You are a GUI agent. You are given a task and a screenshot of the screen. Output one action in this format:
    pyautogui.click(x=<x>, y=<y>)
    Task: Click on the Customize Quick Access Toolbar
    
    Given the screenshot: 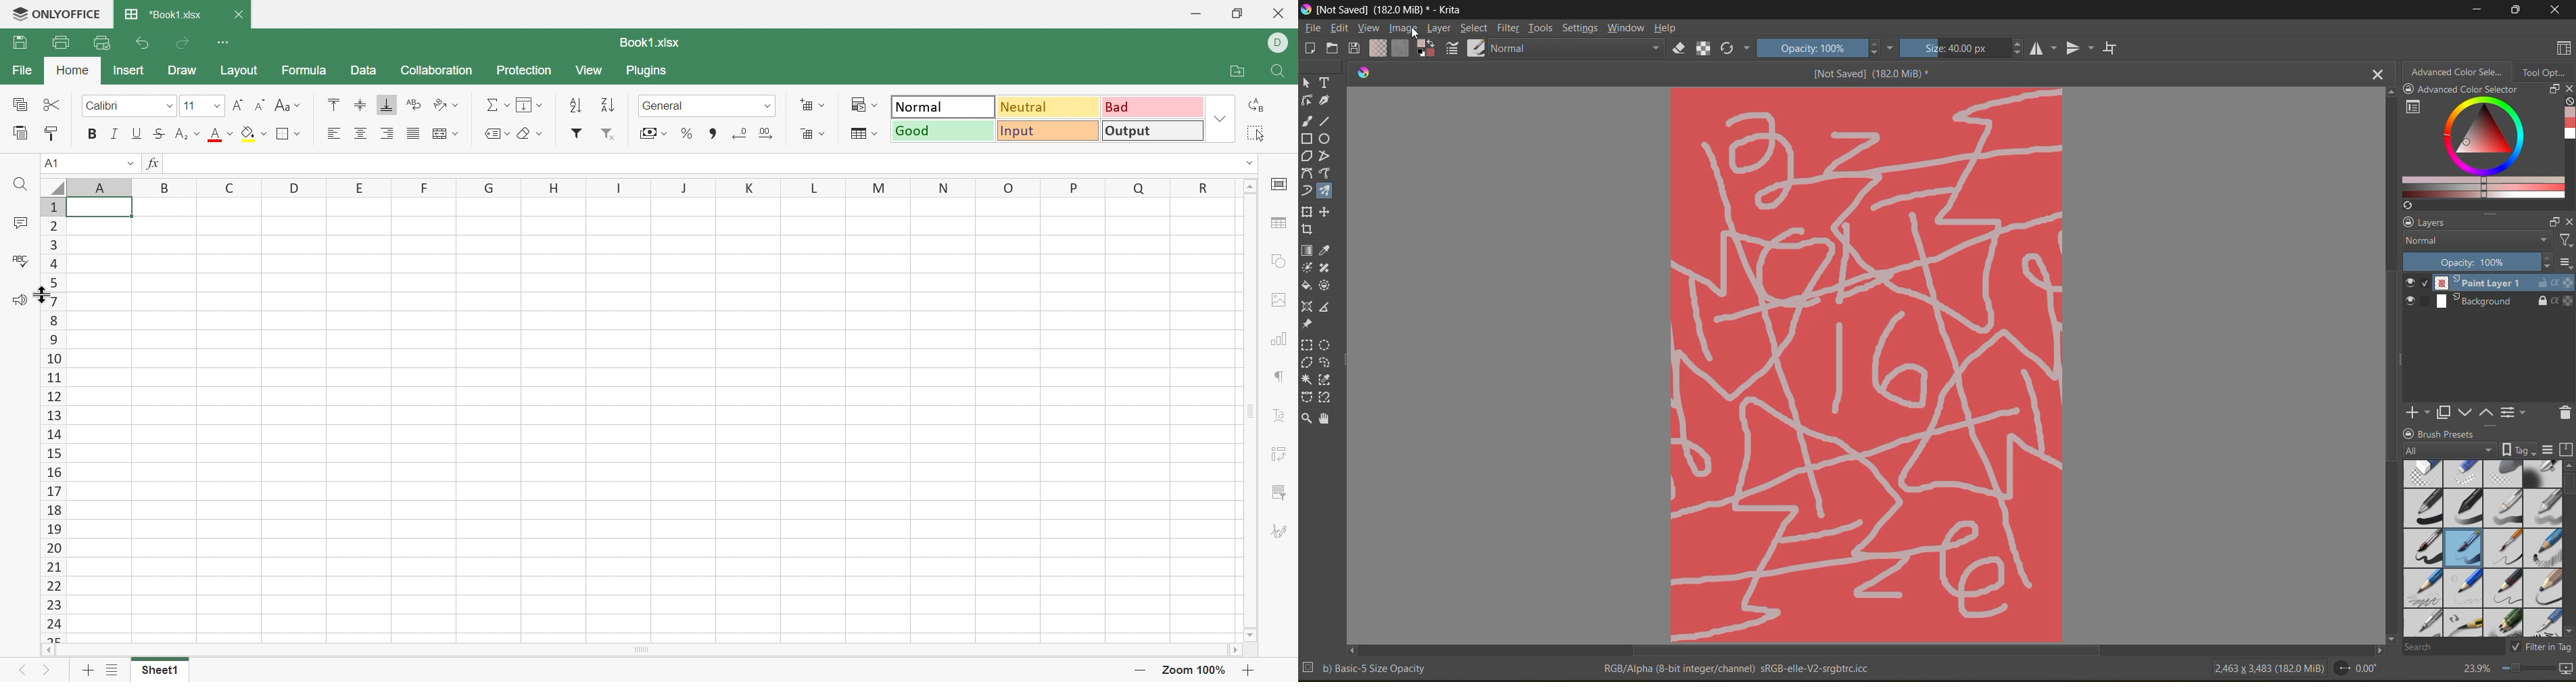 What is the action you would take?
    pyautogui.click(x=222, y=41)
    